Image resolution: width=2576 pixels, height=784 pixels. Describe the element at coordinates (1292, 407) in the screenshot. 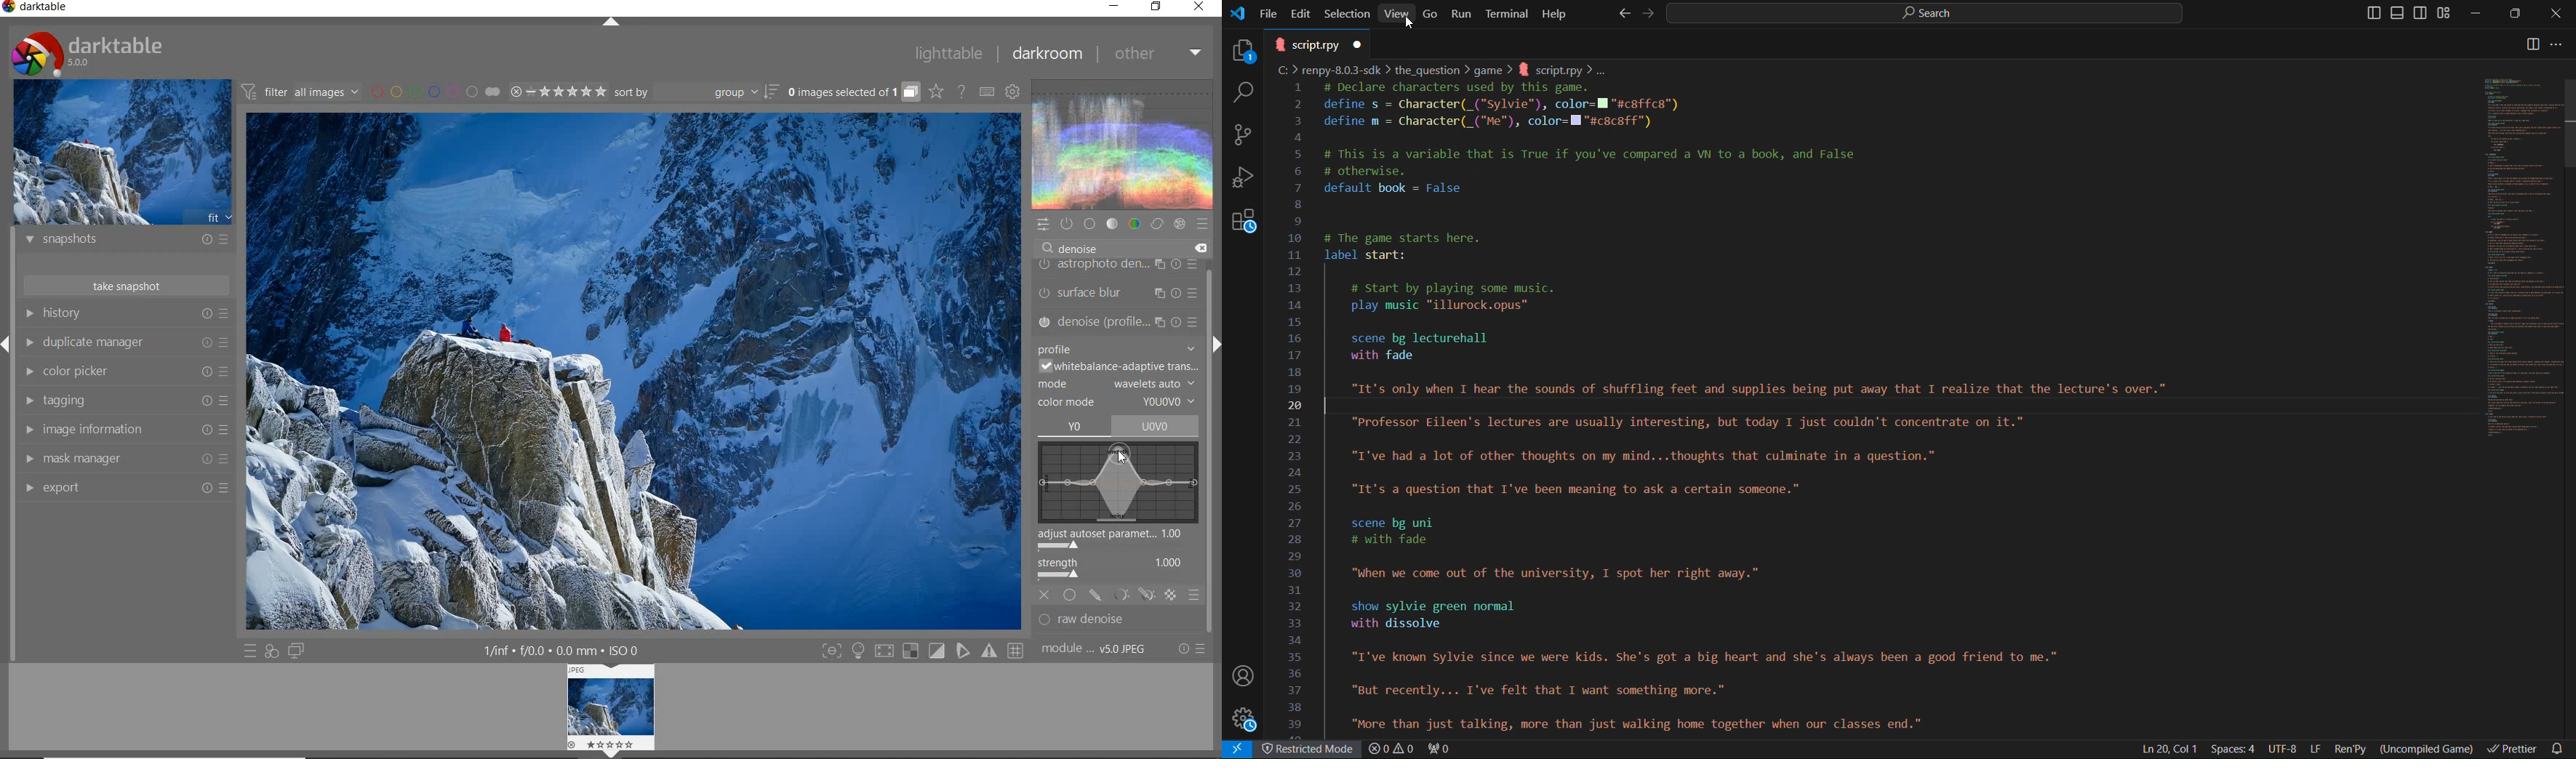

I see `Line numbers` at that location.